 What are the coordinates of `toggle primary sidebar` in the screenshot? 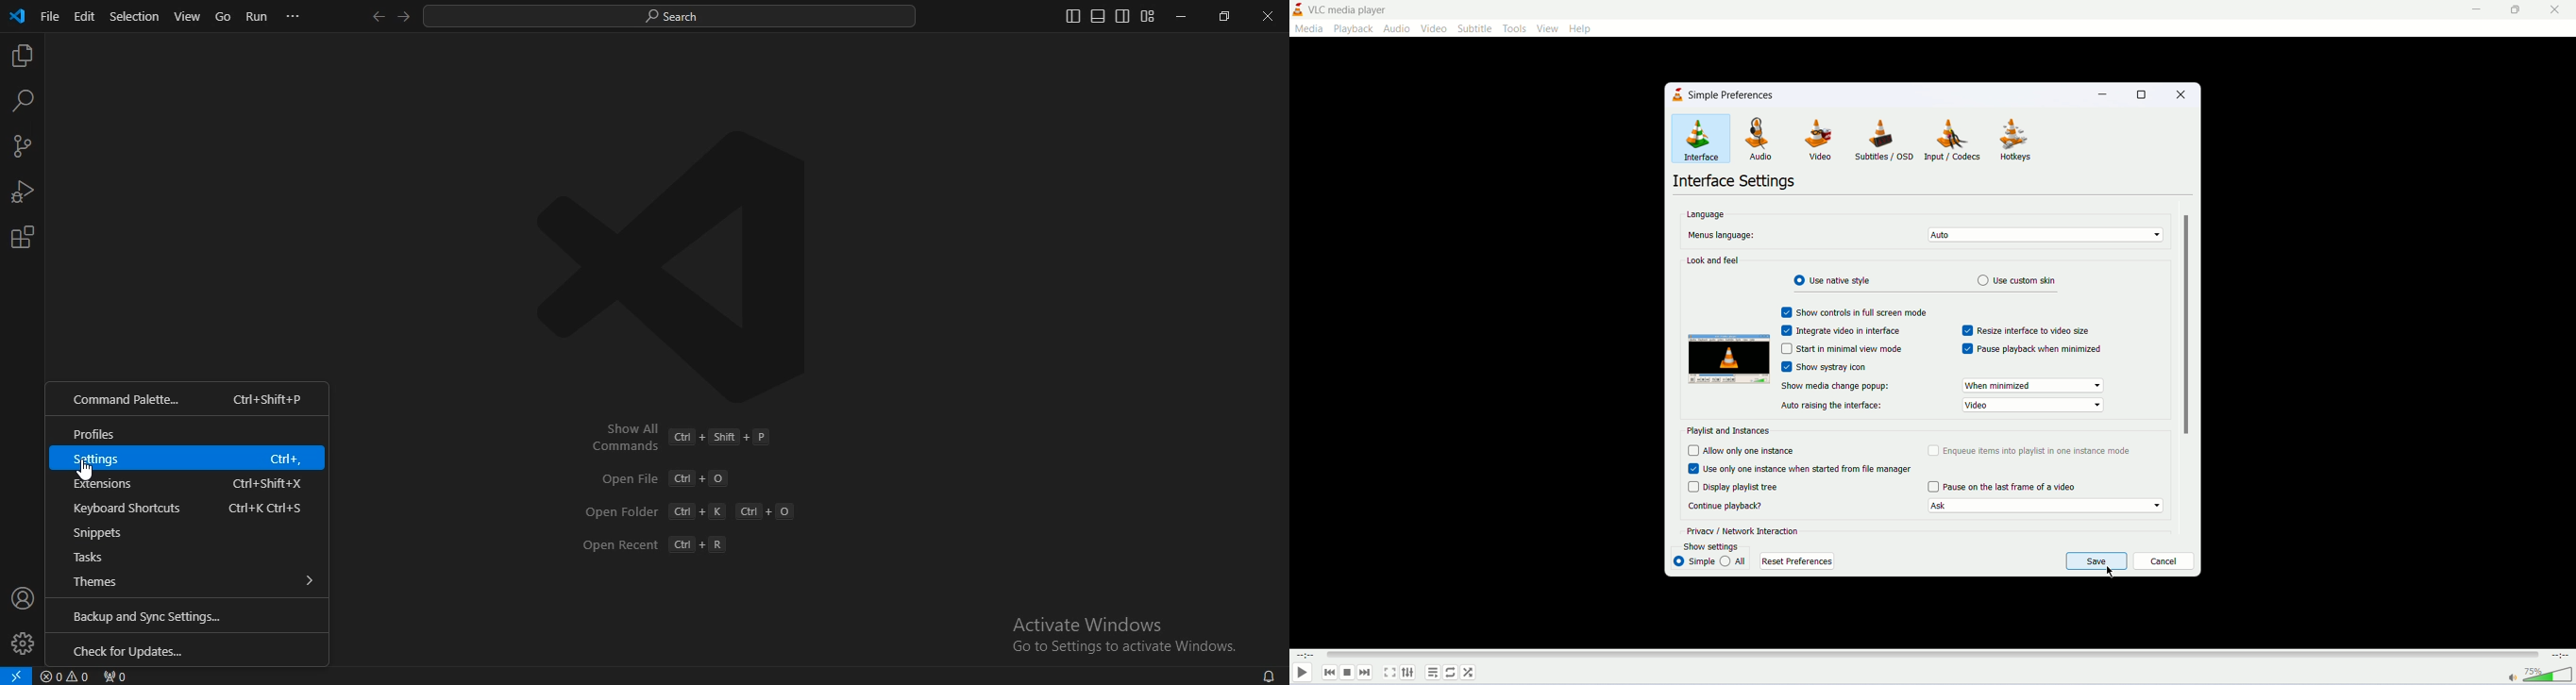 It's located at (1073, 16).